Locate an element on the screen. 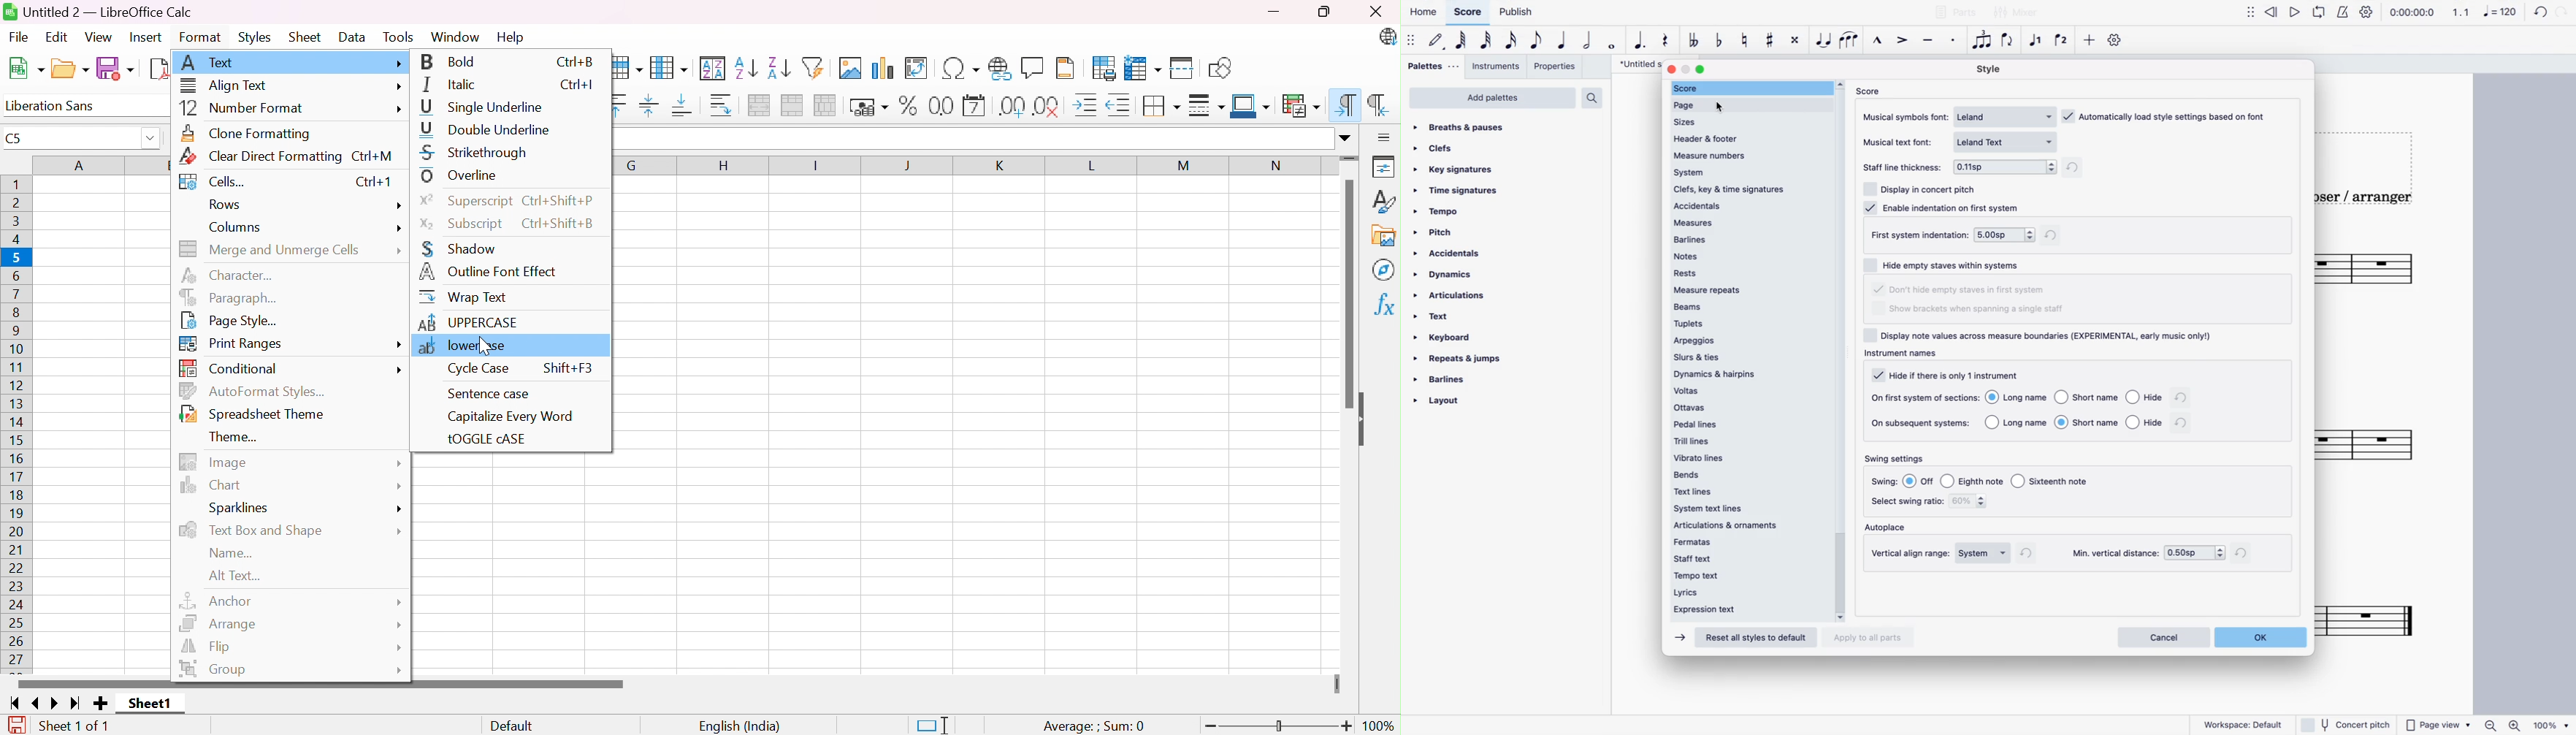 This screenshot has width=2576, height=756. Drop Down is located at coordinates (1345, 135).